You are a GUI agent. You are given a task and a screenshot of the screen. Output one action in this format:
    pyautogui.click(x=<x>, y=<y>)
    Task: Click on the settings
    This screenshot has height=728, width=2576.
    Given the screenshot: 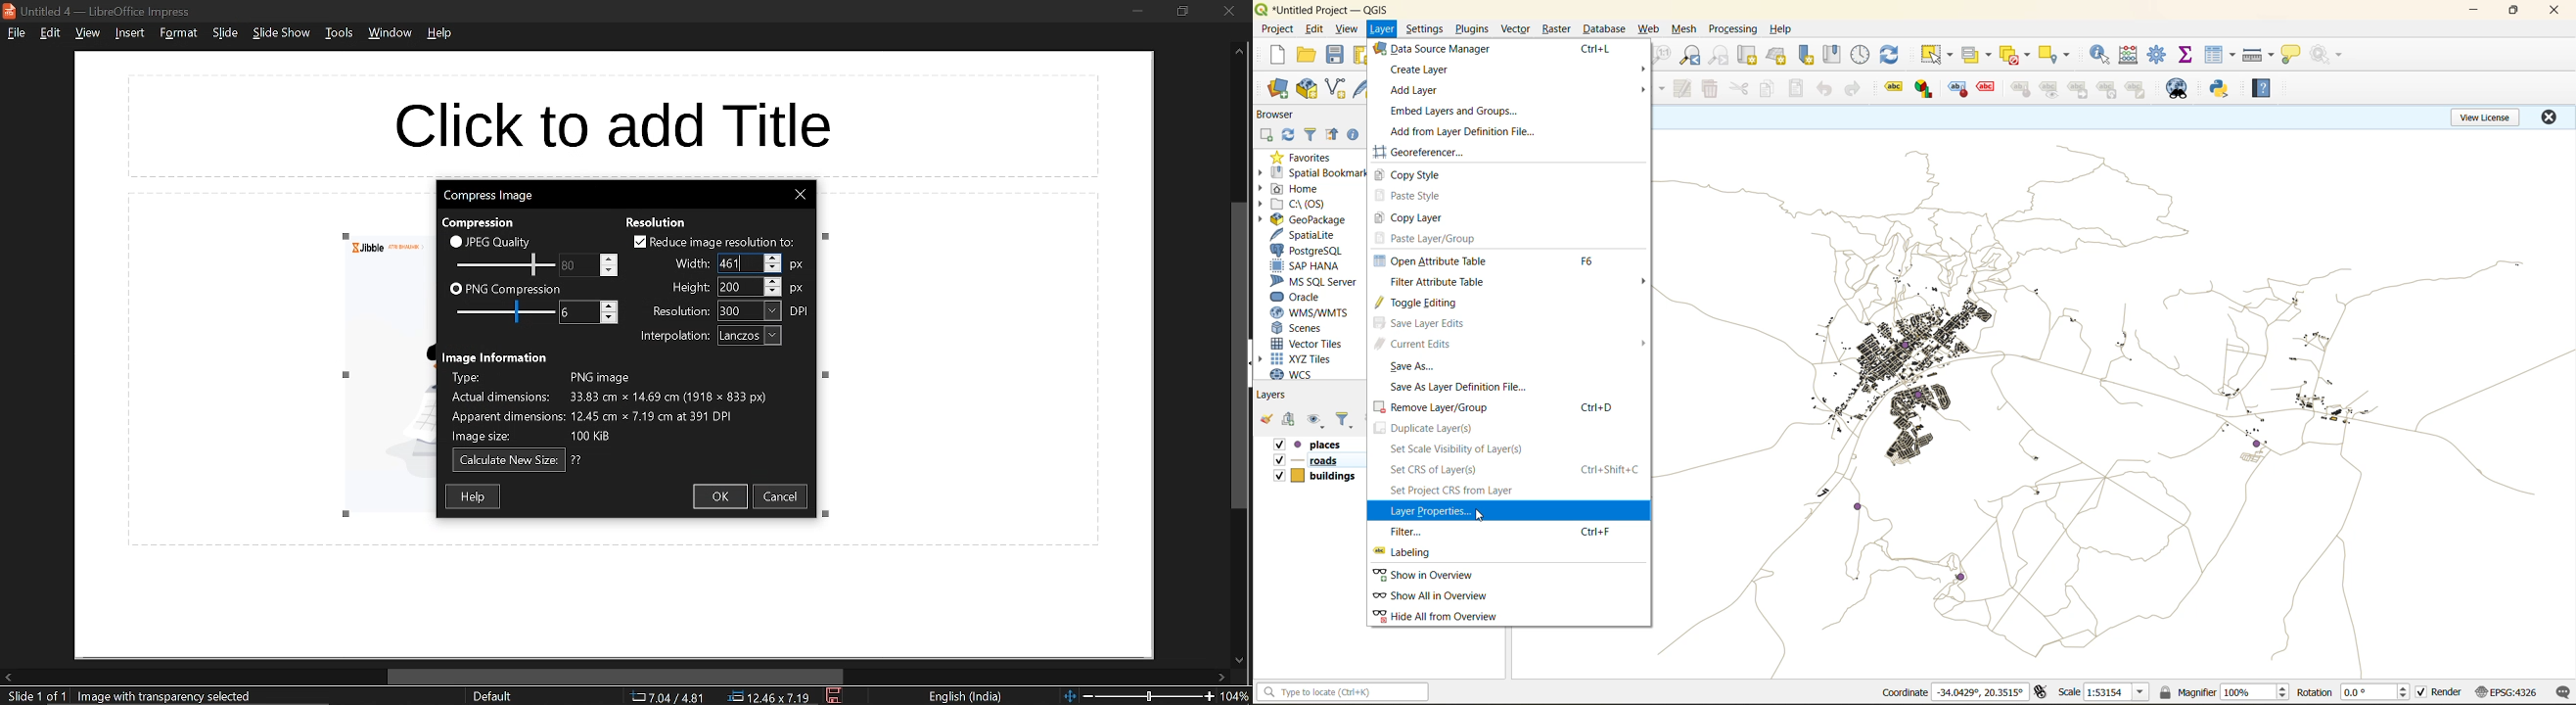 What is the action you would take?
    pyautogui.click(x=1427, y=29)
    